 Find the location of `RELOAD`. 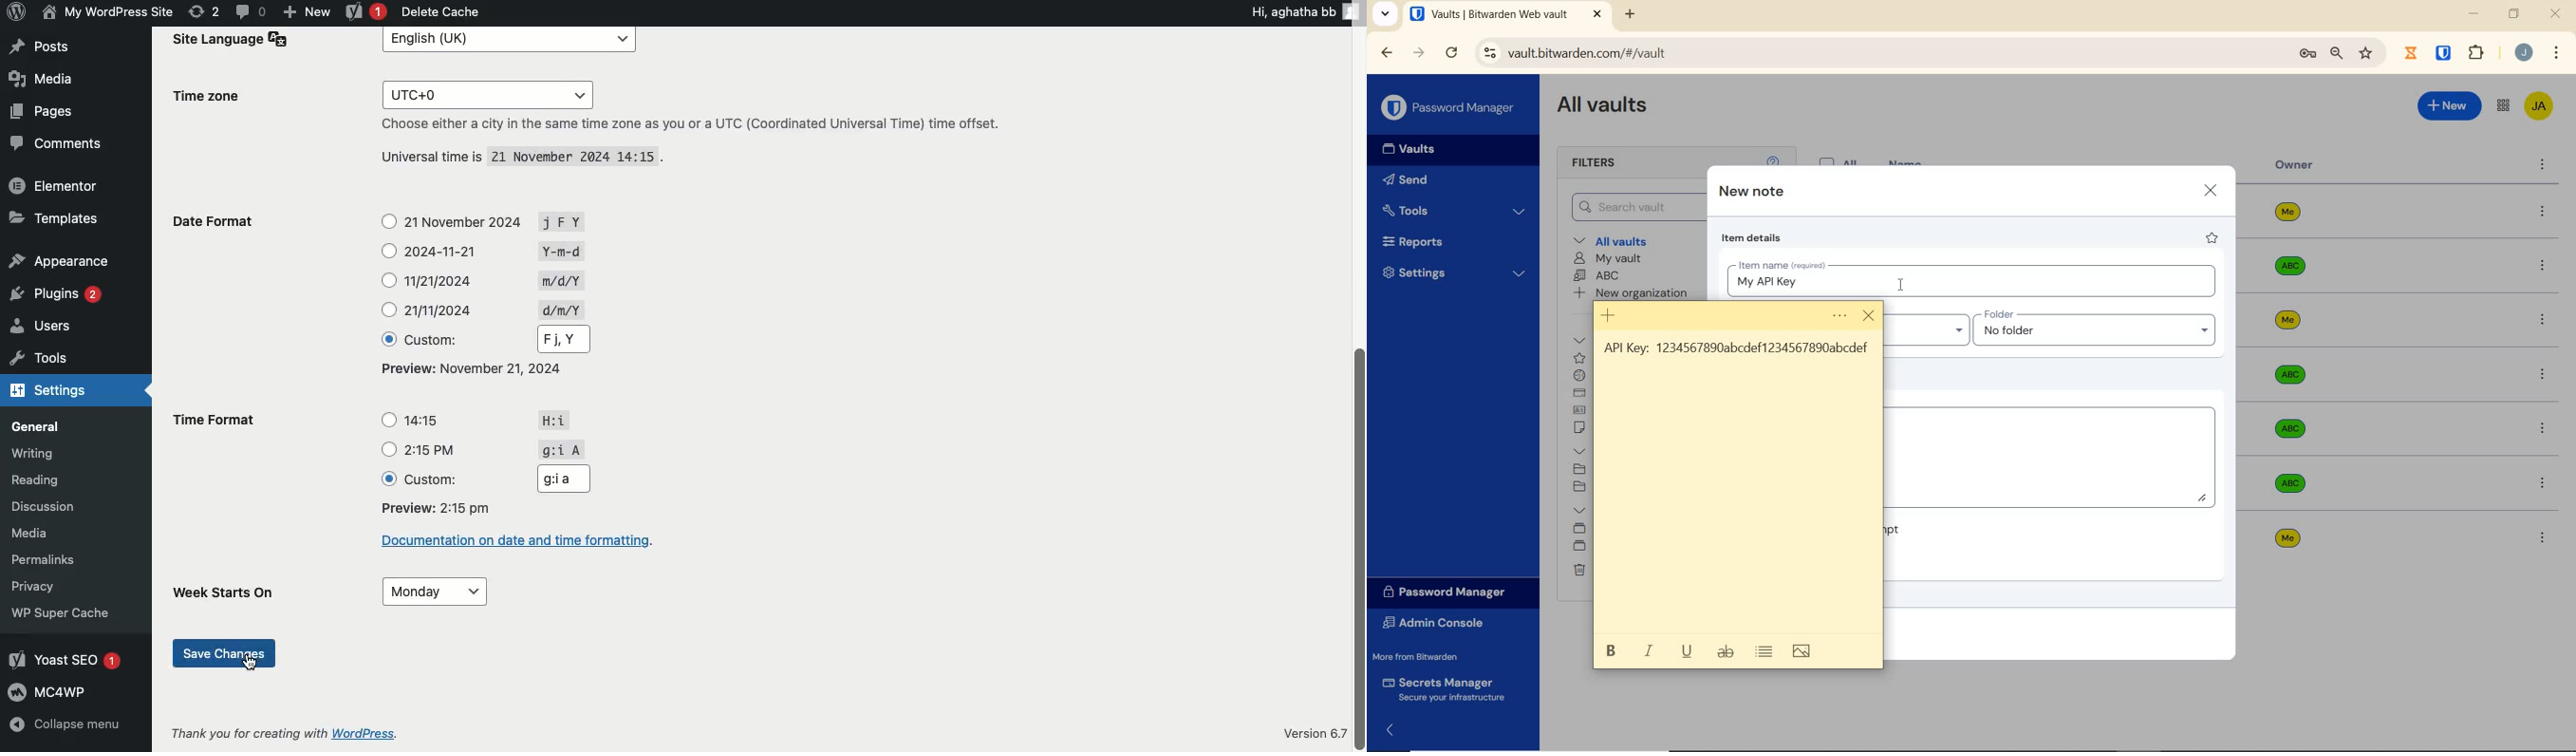

RELOAD is located at coordinates (1452, 53).